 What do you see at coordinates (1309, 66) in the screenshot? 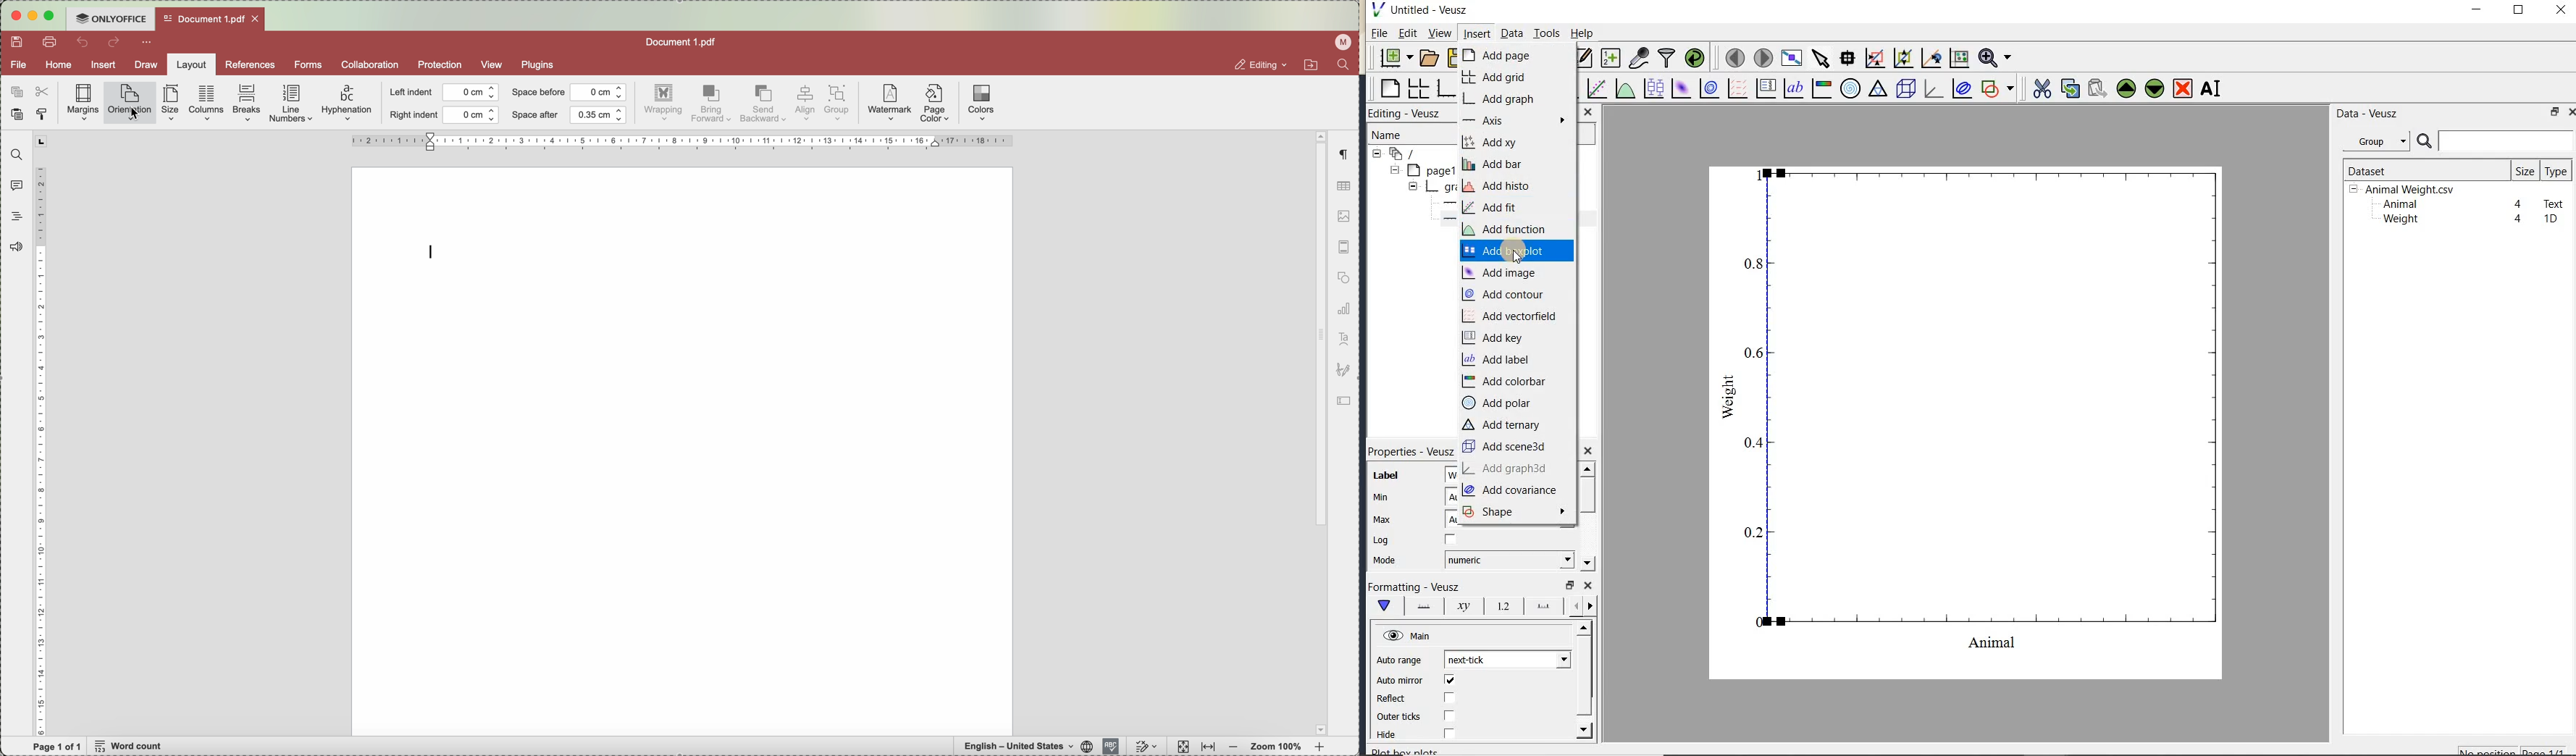
I see `open file location` at bounding box center [1309, 66].